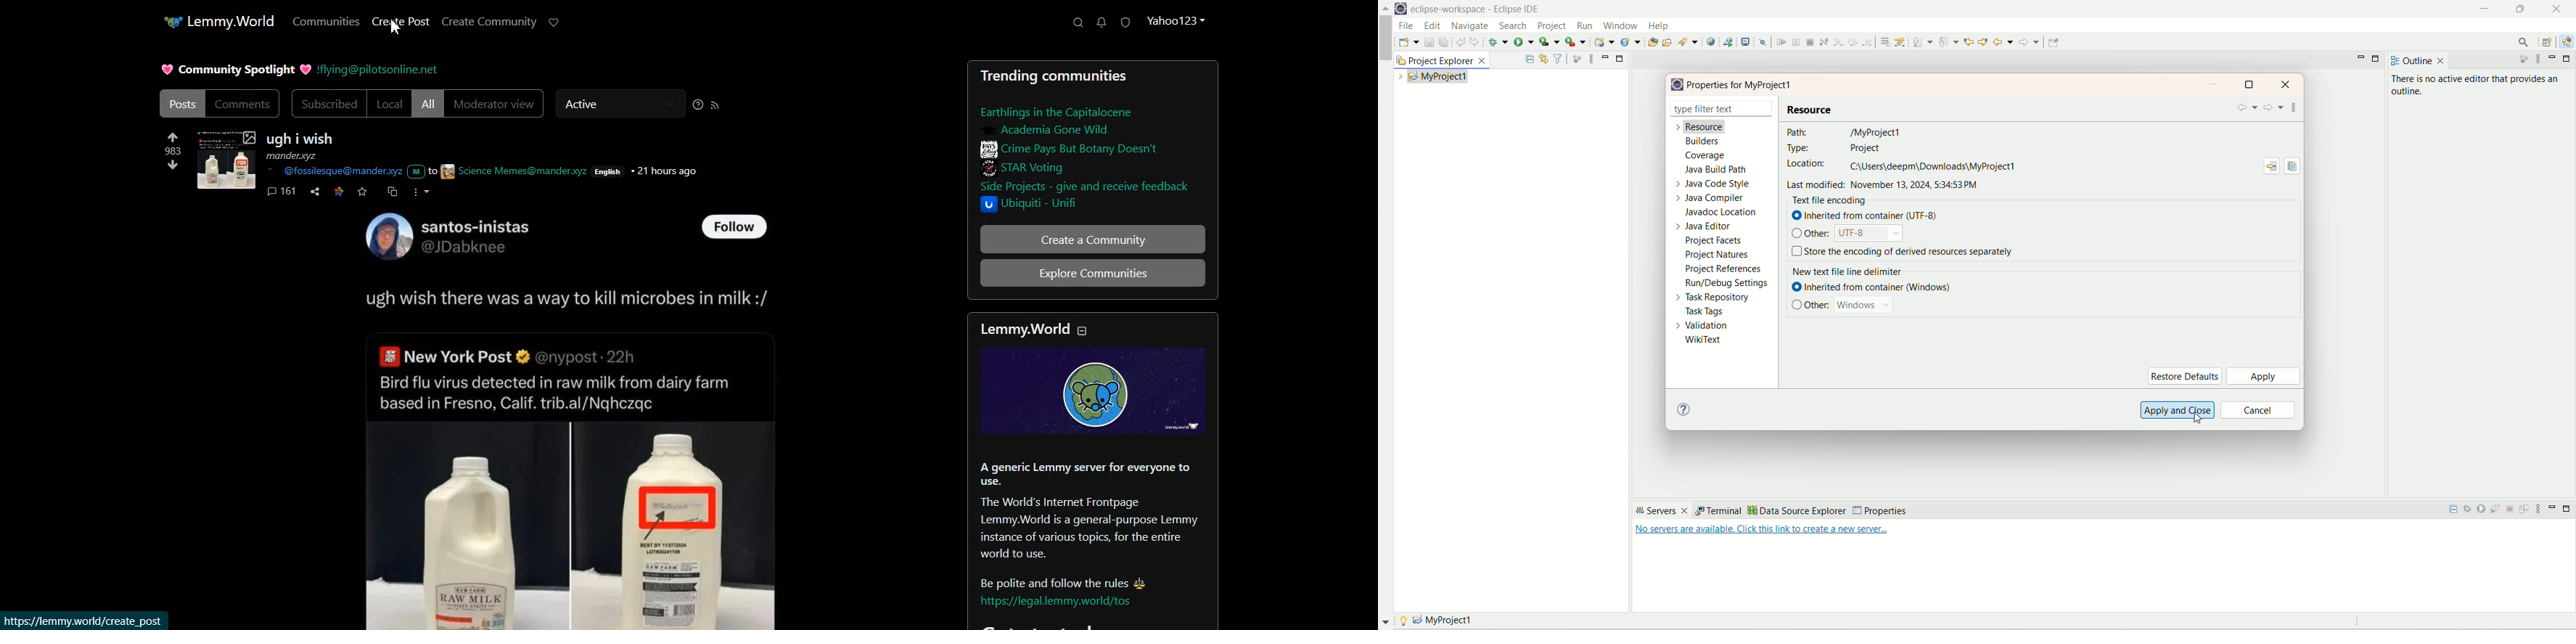 Image resolution: width=2576 pixels, height=644 pixels. What do you see at coordinates (2537, 59) in the screenshot?
I see `view menu` at bounding box center [2537, 59].